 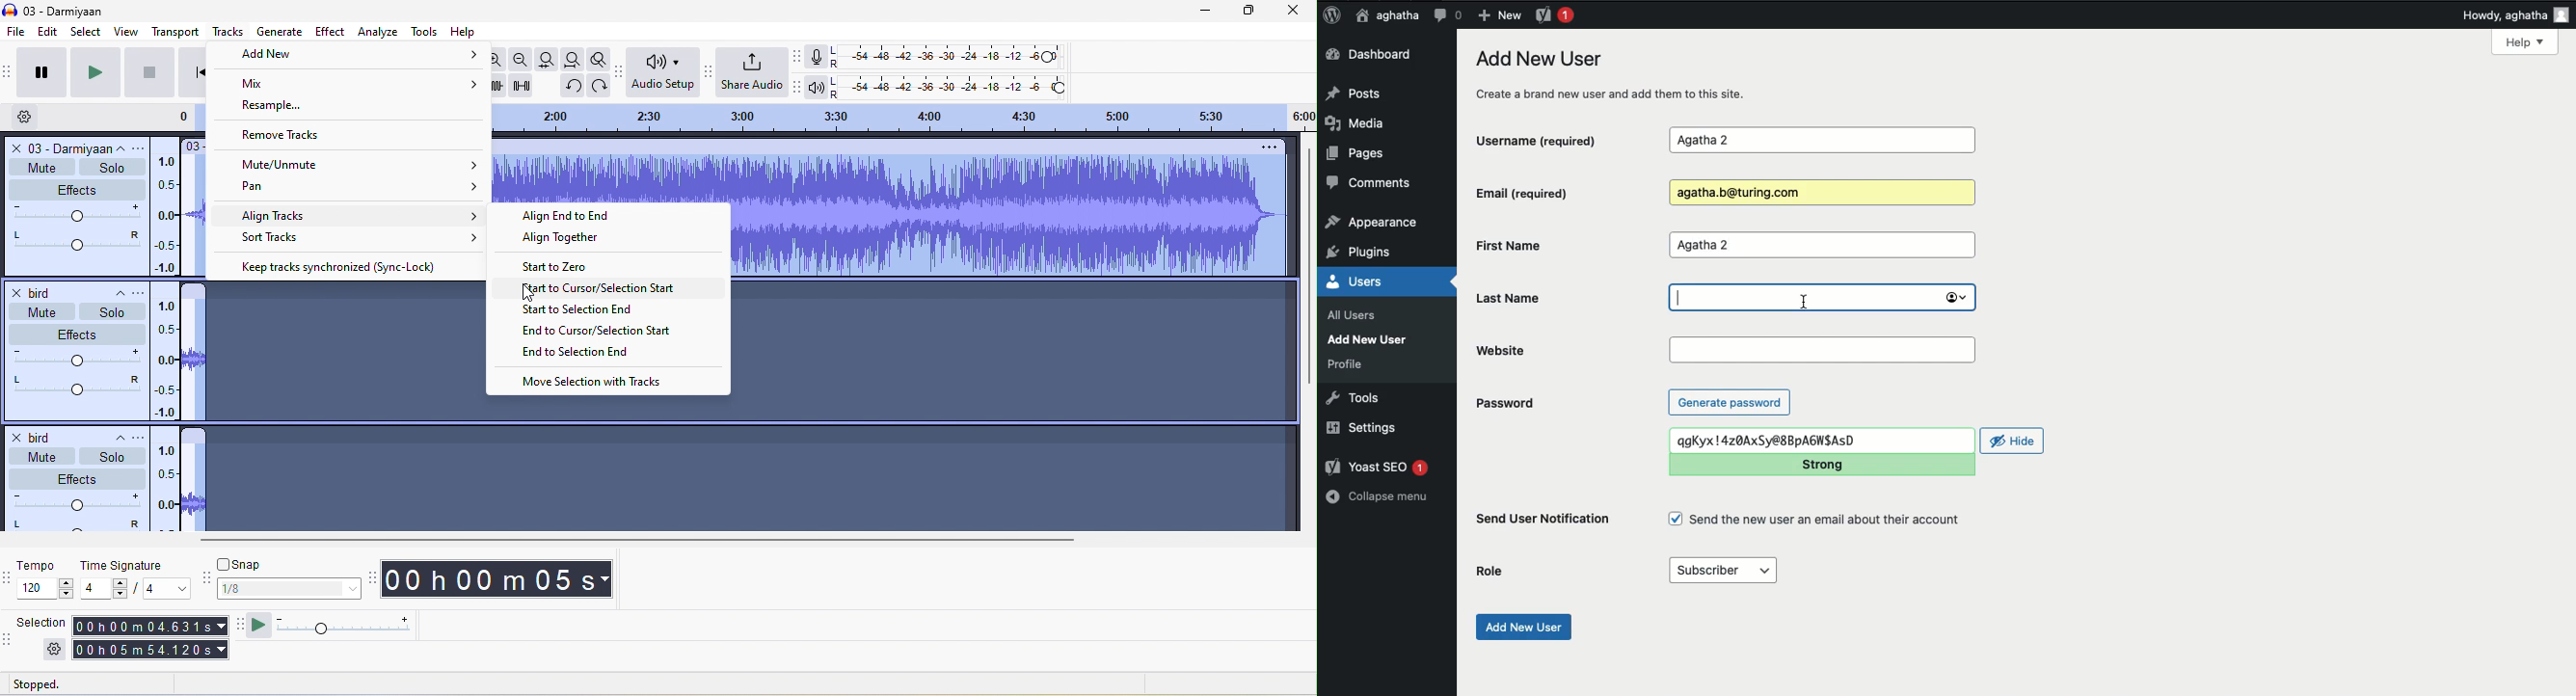 I want to click on solo, so click(x=107, y=312).